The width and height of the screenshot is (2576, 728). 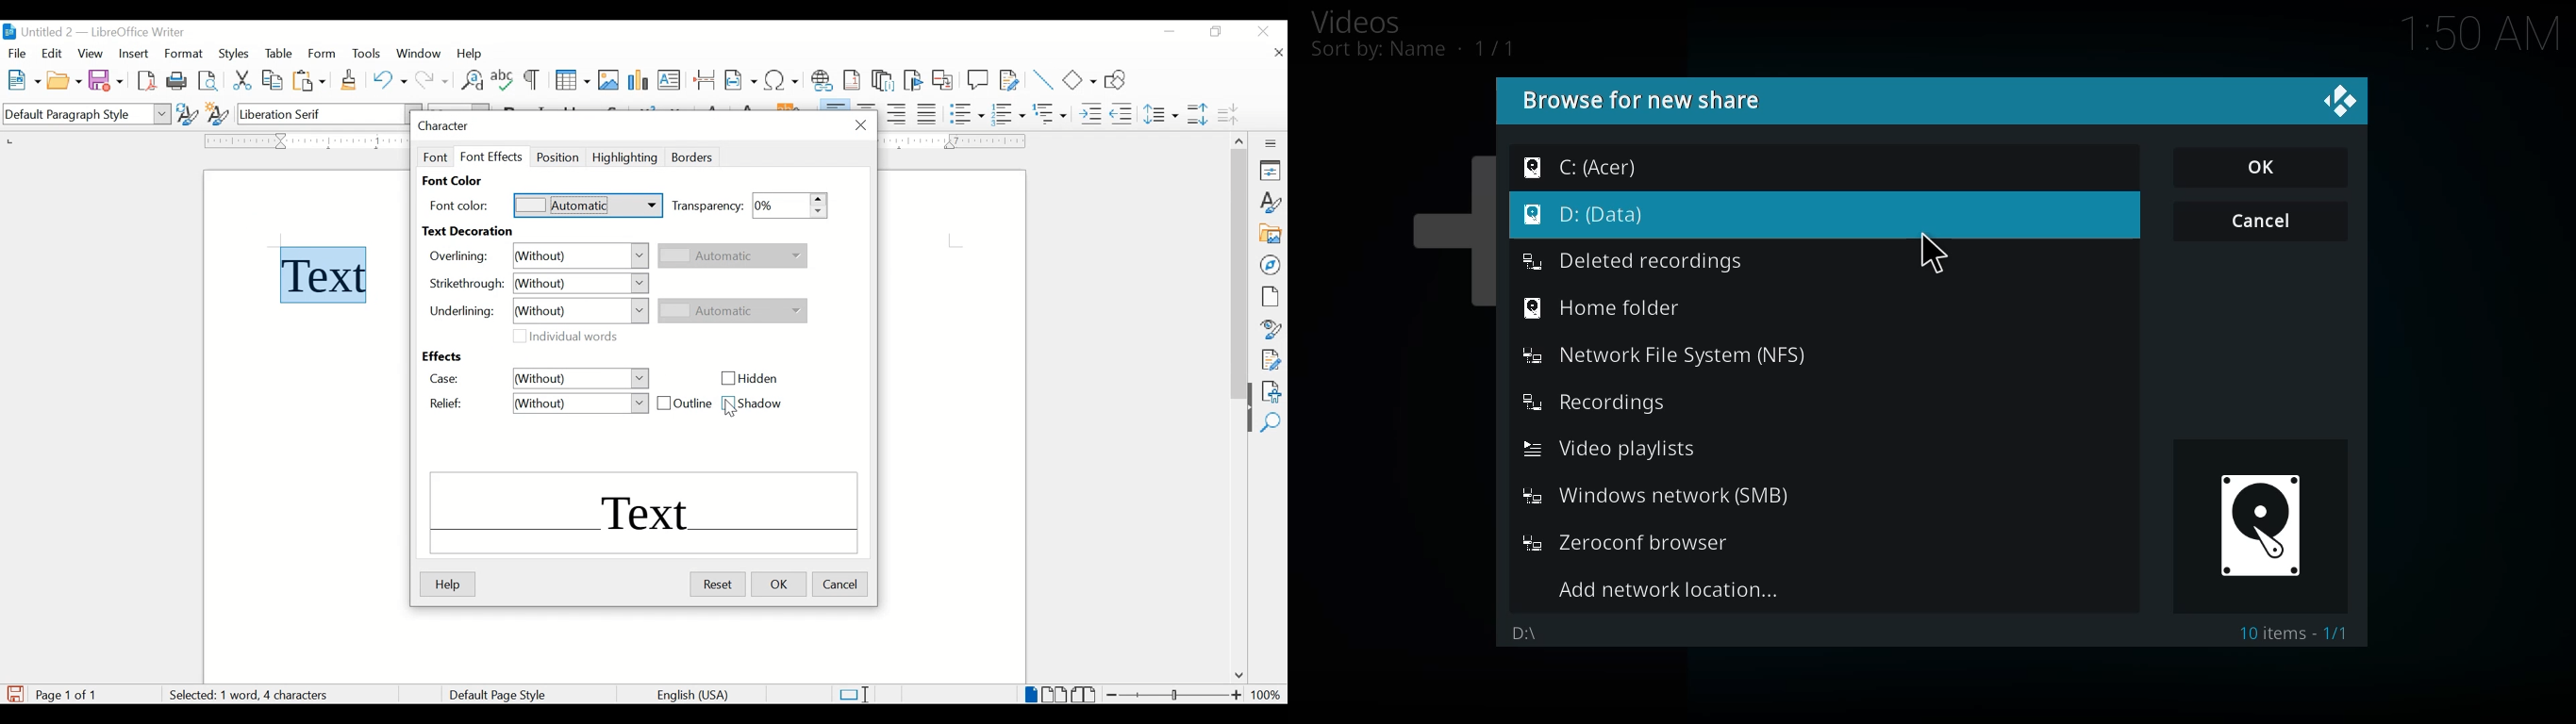 I want to click on undo, so click(x=390, y=80).